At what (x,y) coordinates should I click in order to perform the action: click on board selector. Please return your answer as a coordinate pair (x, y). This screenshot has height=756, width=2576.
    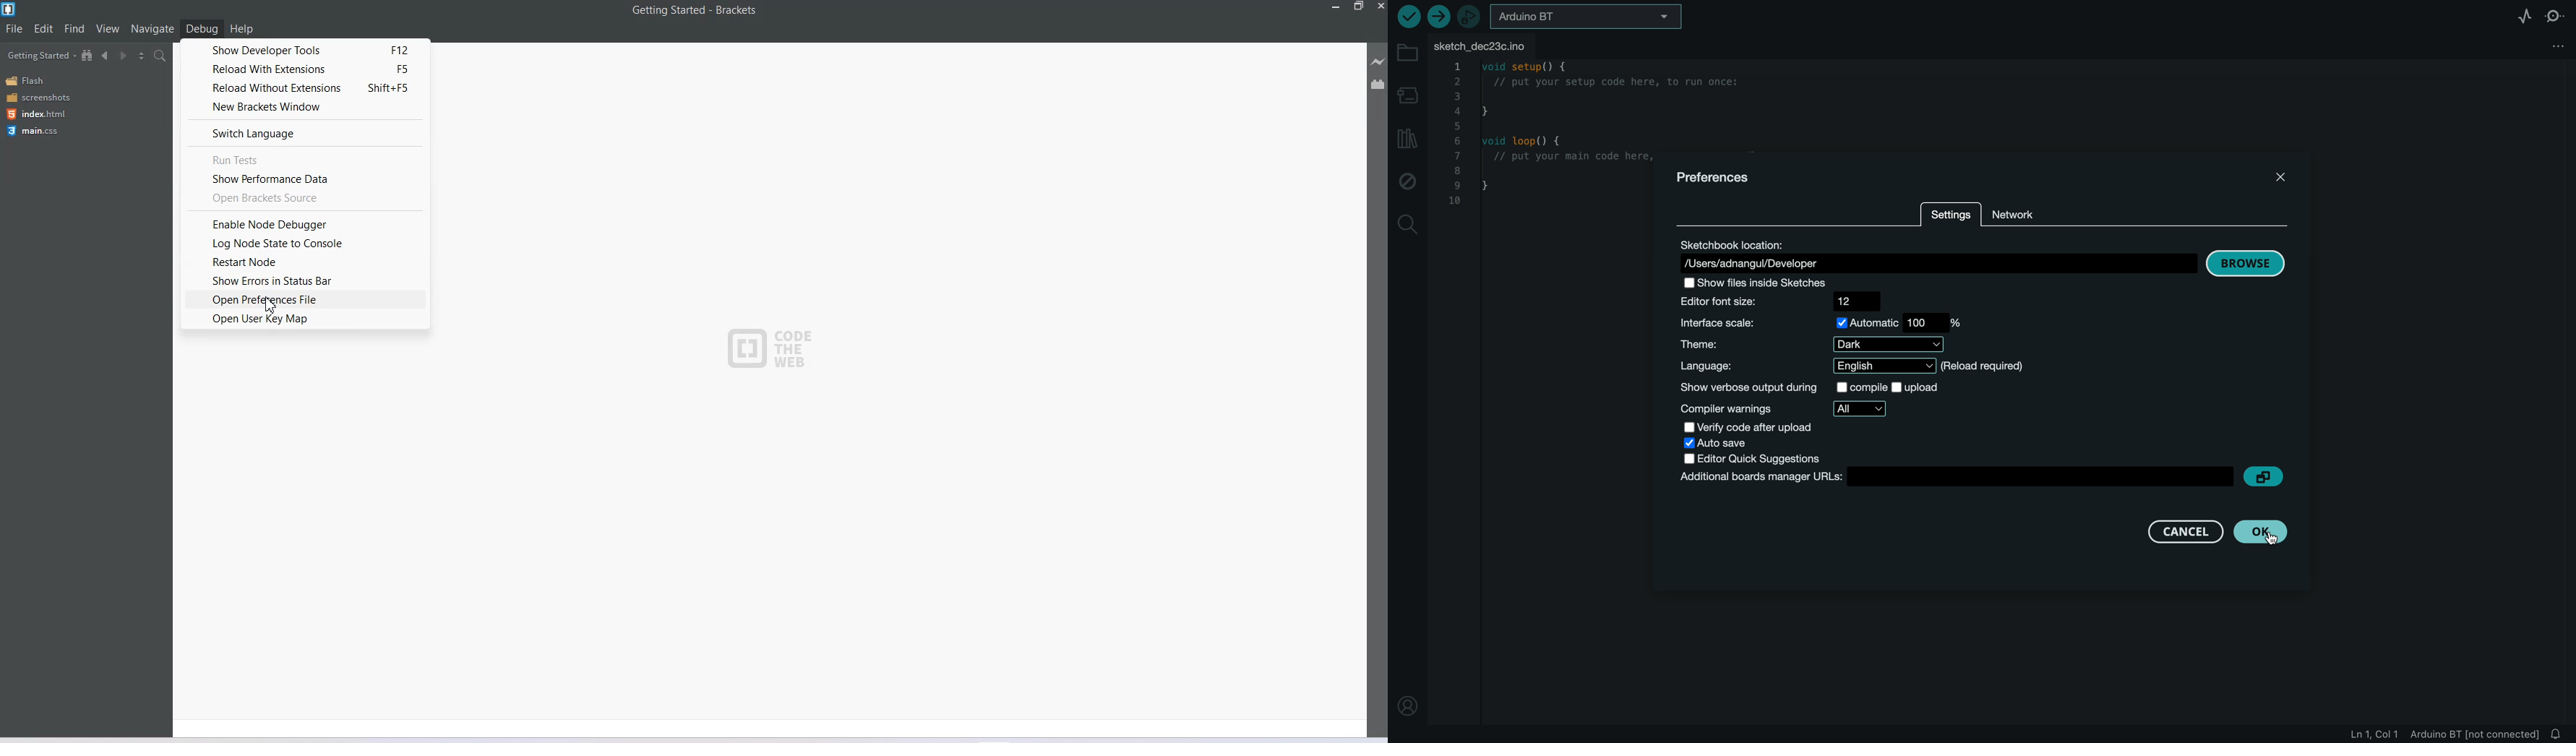
    Looking at the image, I should click on (1586, 19).